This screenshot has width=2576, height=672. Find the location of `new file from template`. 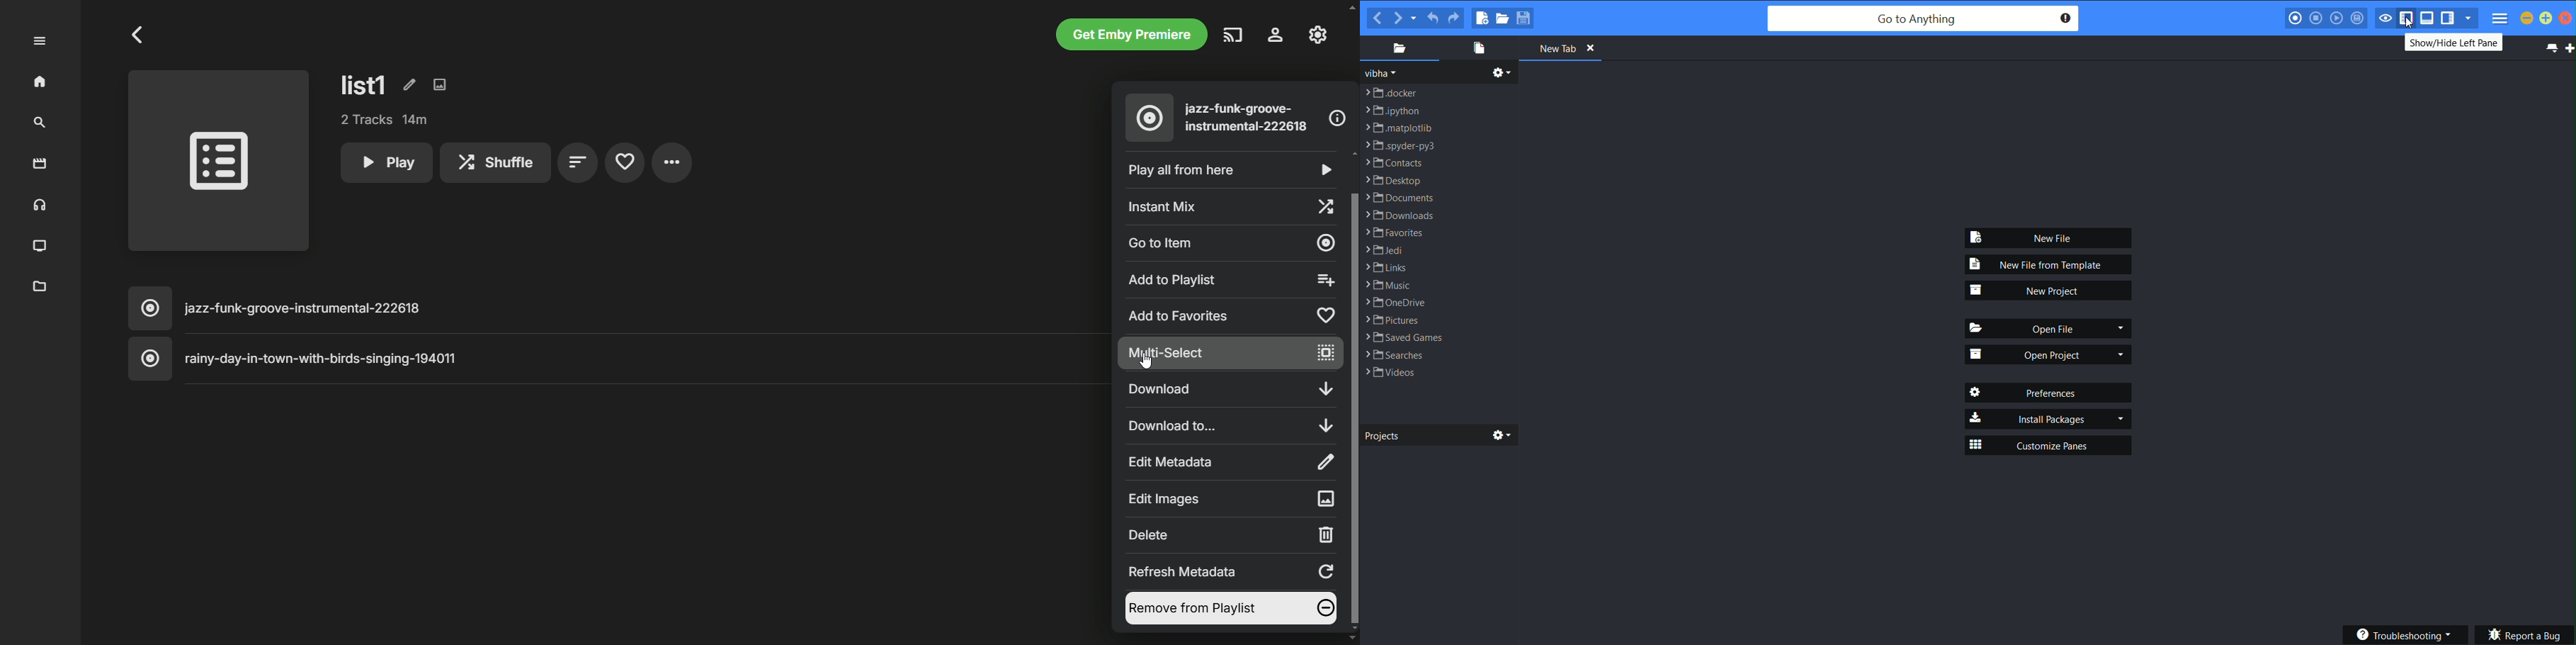

new file from template is located at coordinates (2049, 265).